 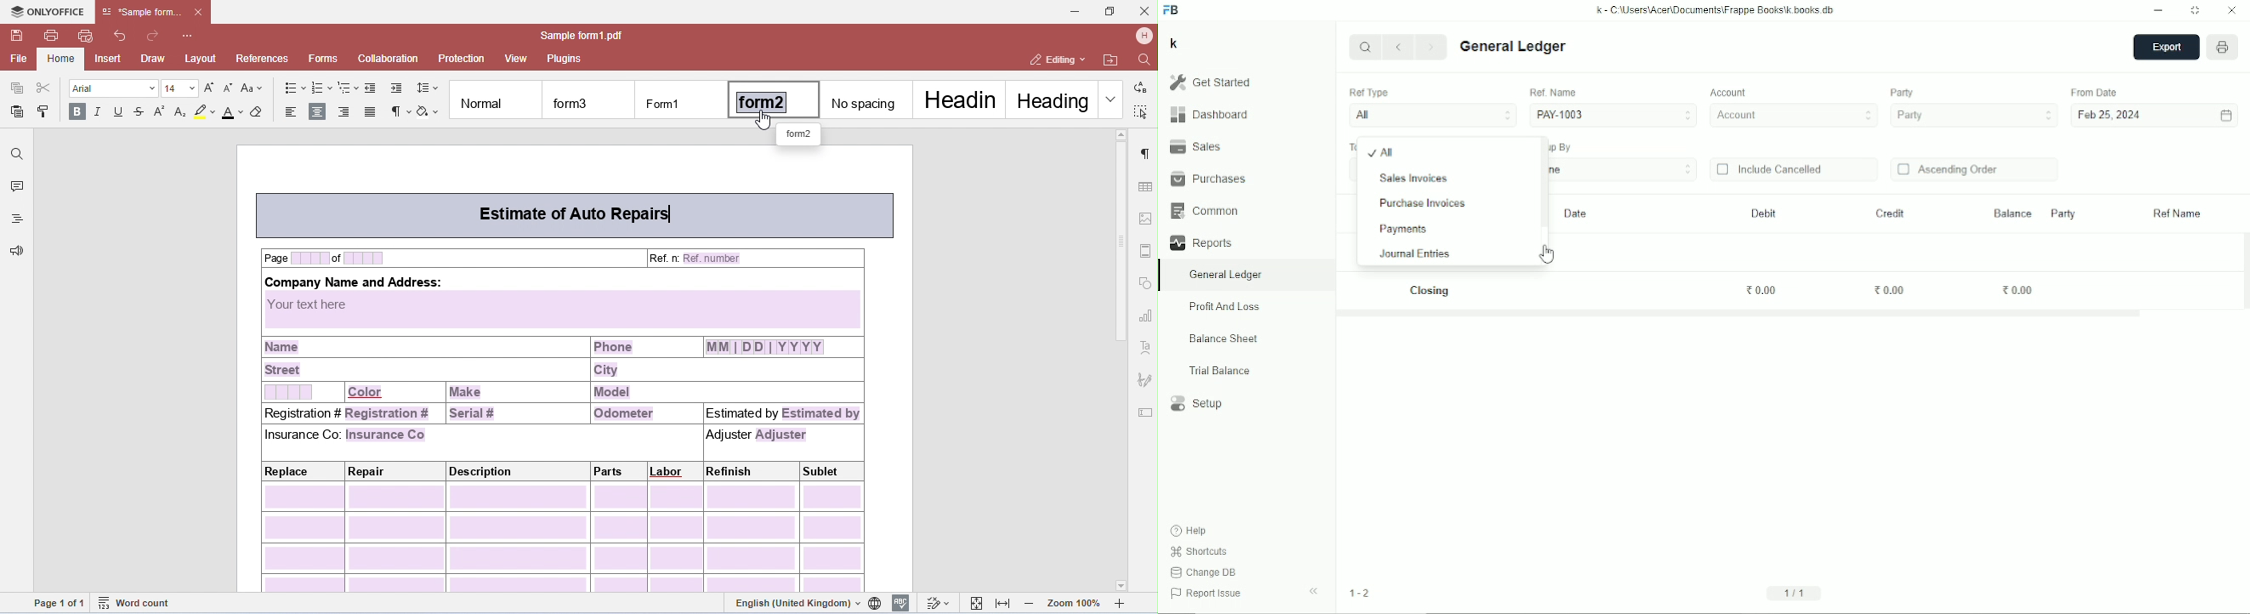 I want to click on Balance, so click(x=2012, y=212).